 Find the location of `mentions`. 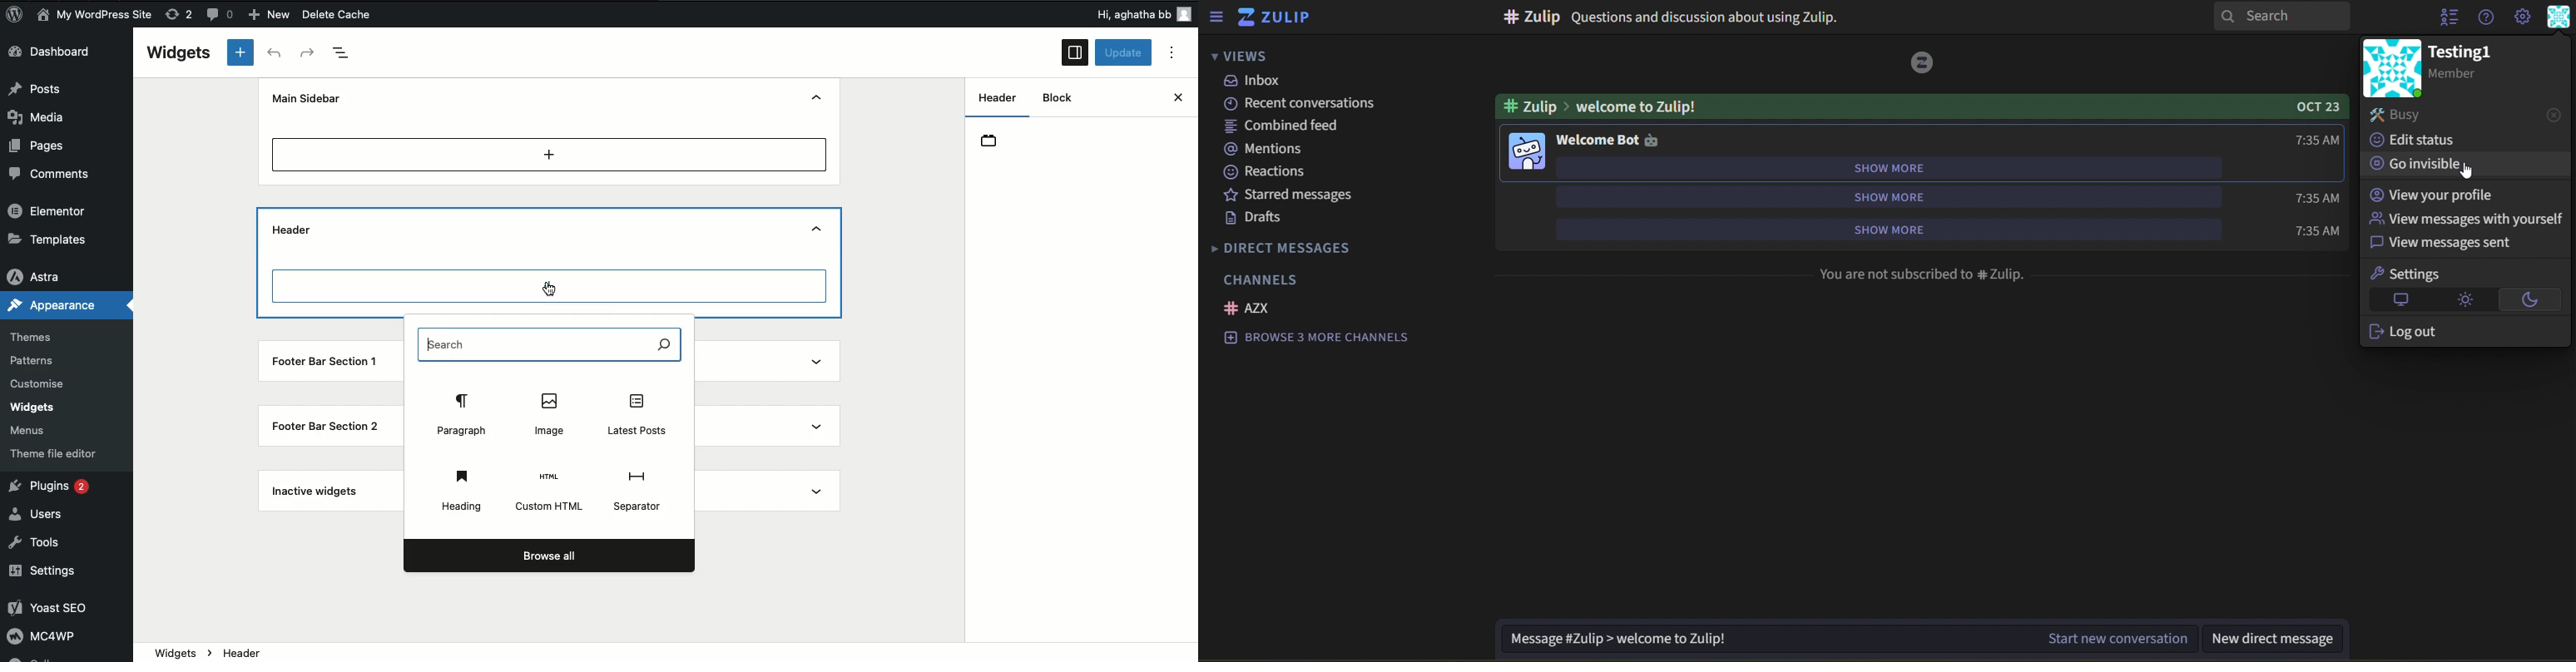

mentions is located at coordinates (1264, 149).